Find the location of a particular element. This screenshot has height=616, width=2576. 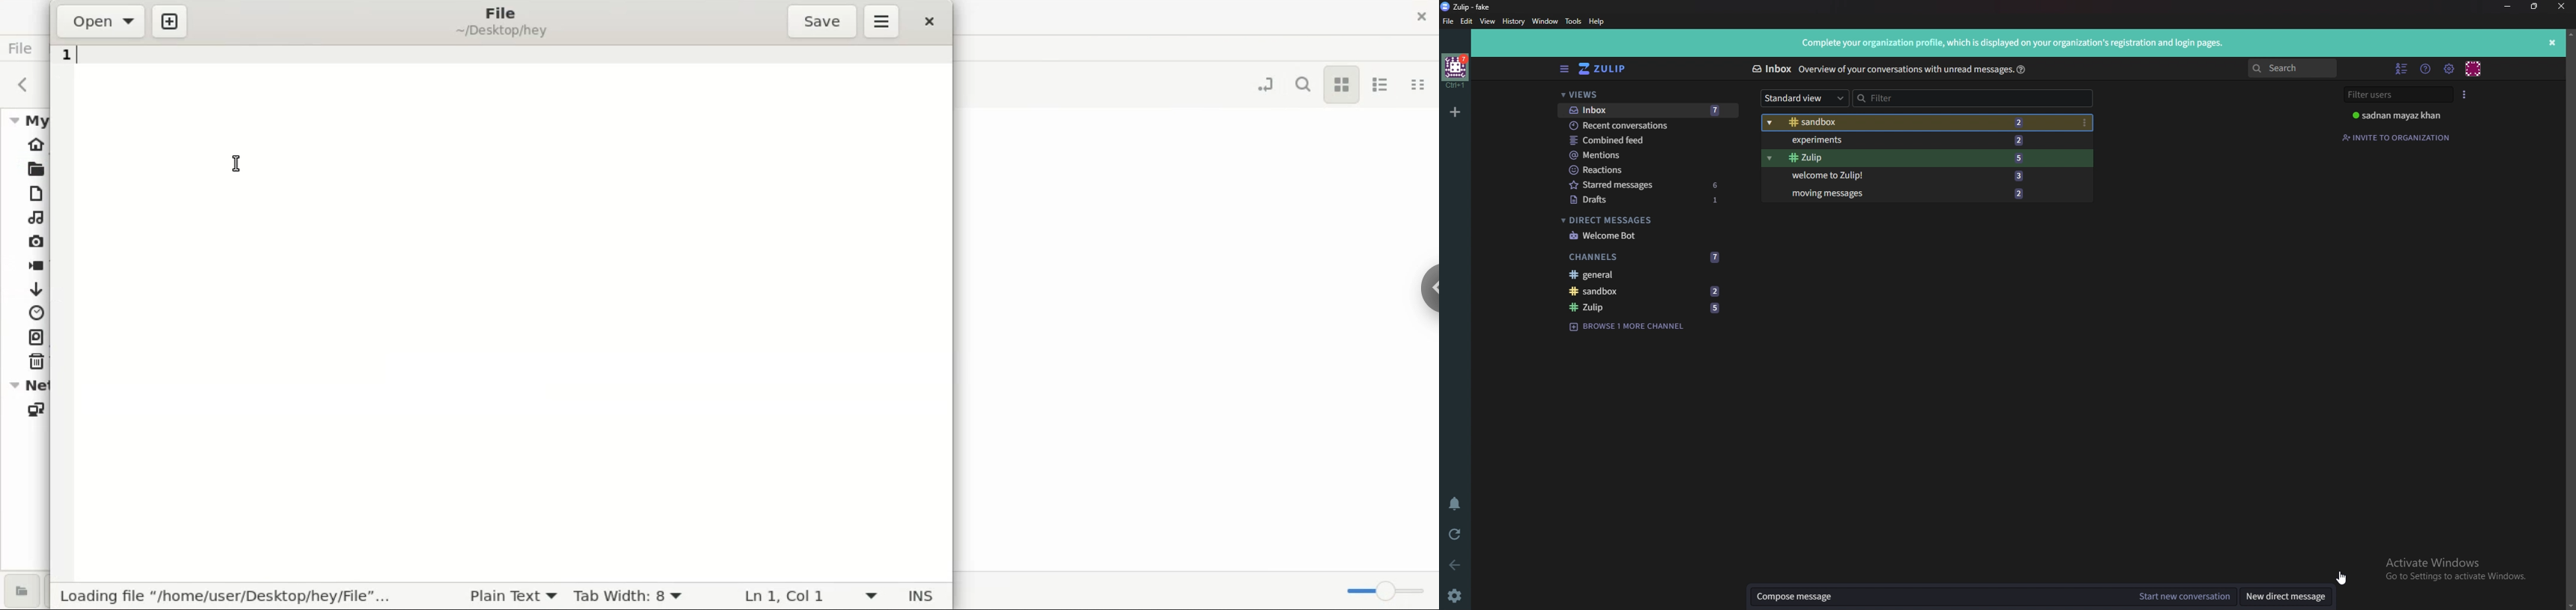

Info is located at coordinates (1906, 70).